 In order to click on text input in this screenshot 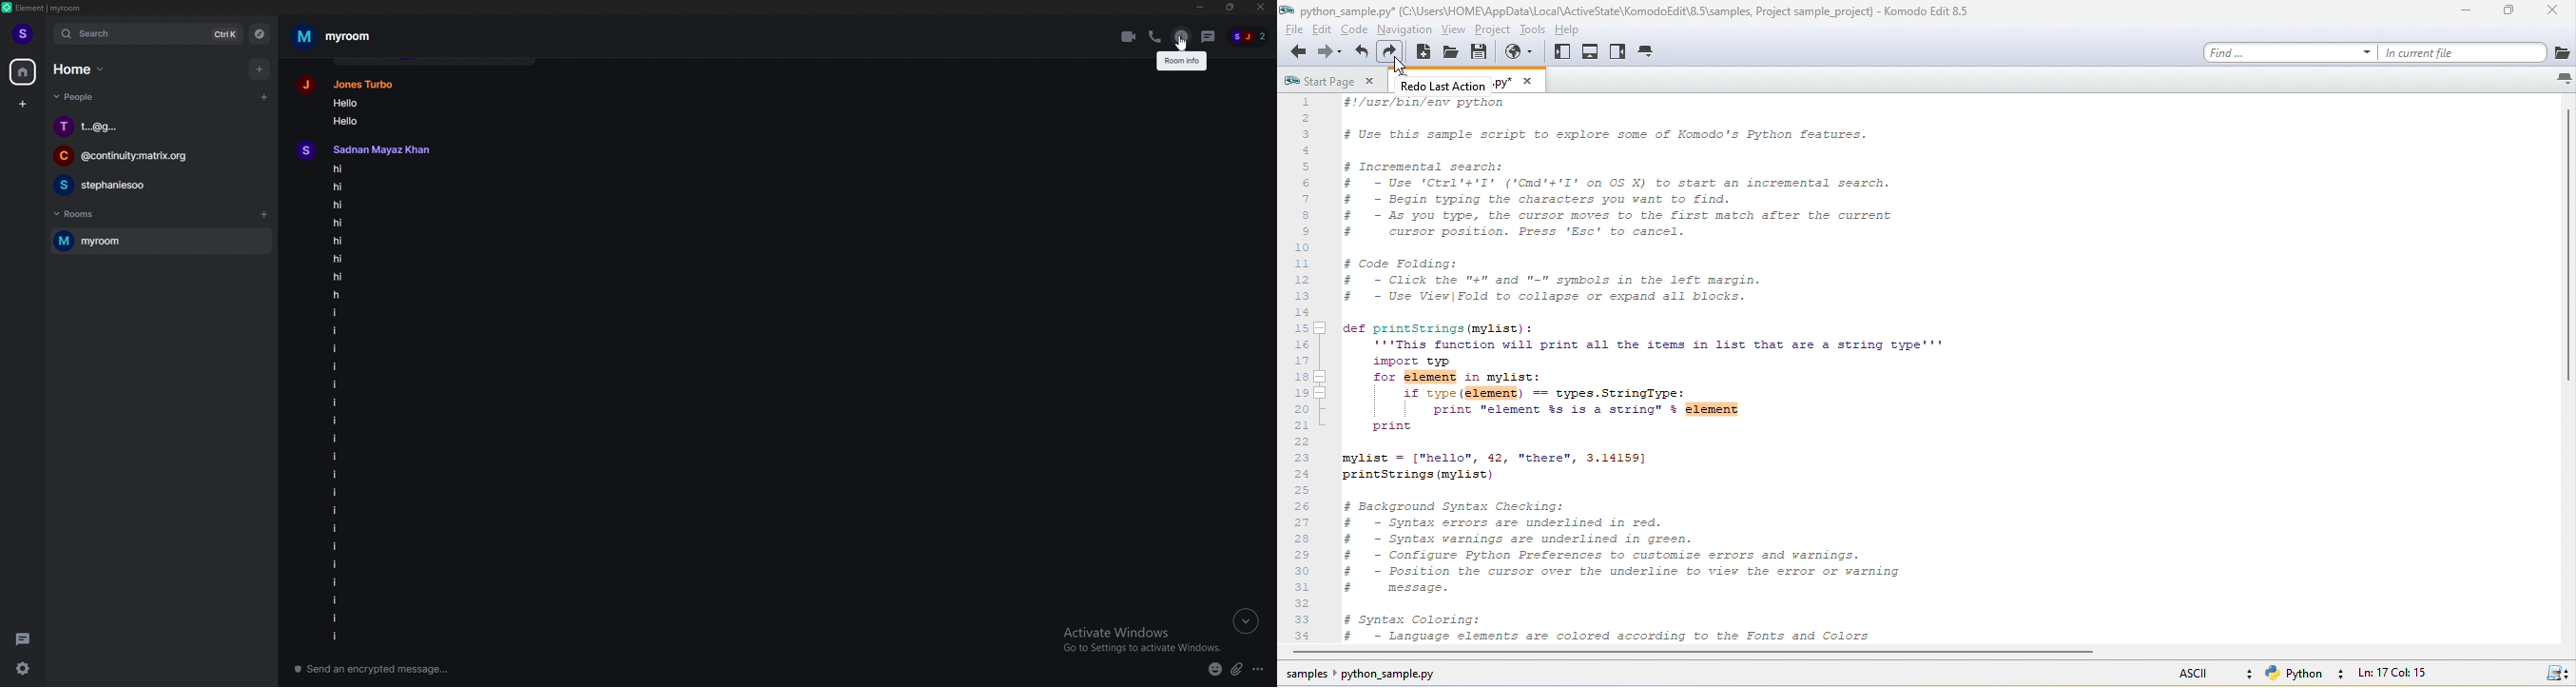, I will do `click(521, 670)`.